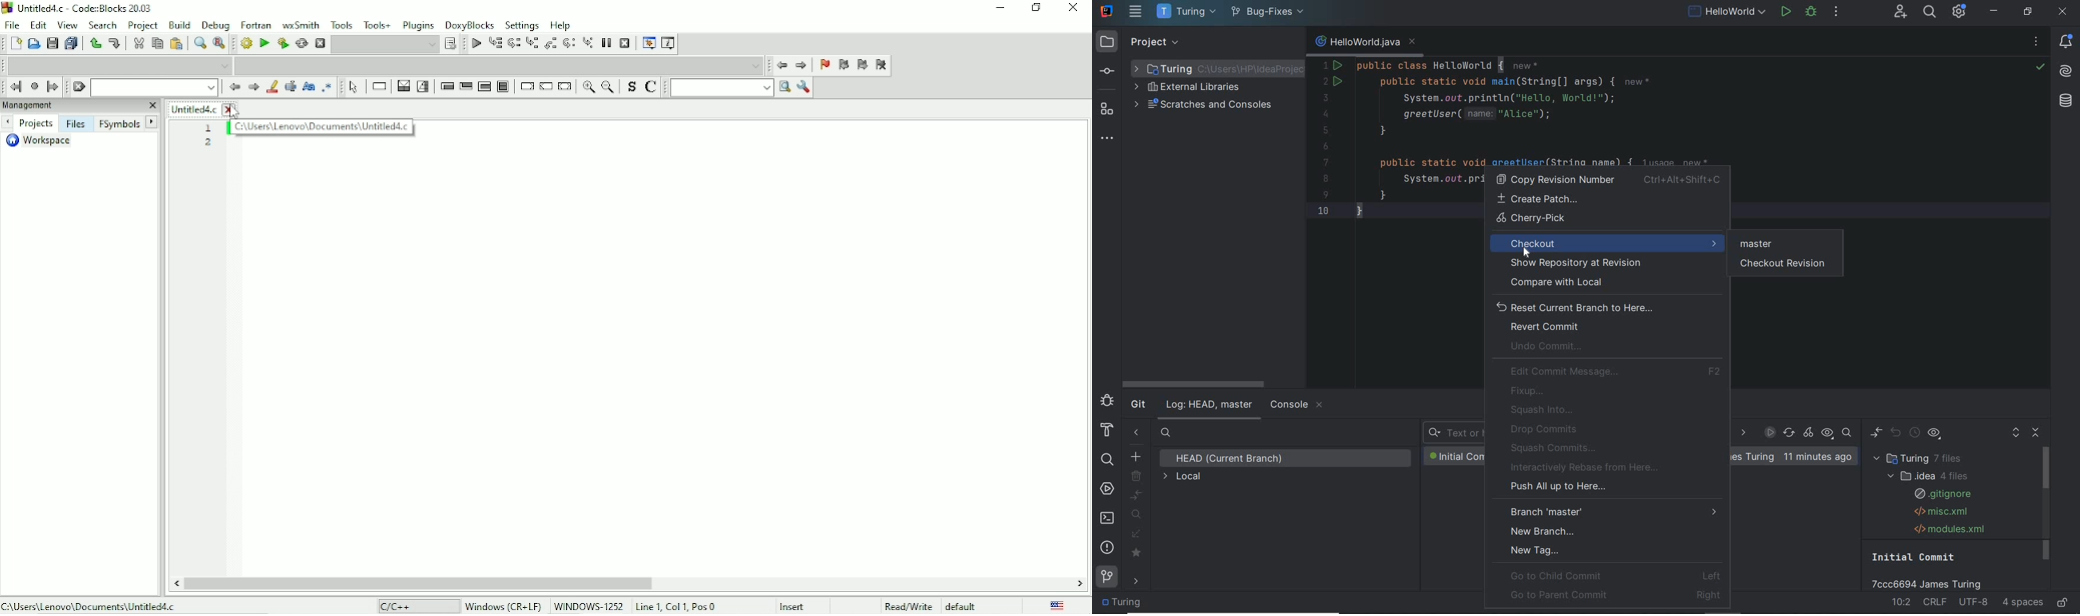 The width and height of the screenshot is (2100, 616). Describe the element at coordinates (961, 605) in the screenshot. I see `default` at that location.